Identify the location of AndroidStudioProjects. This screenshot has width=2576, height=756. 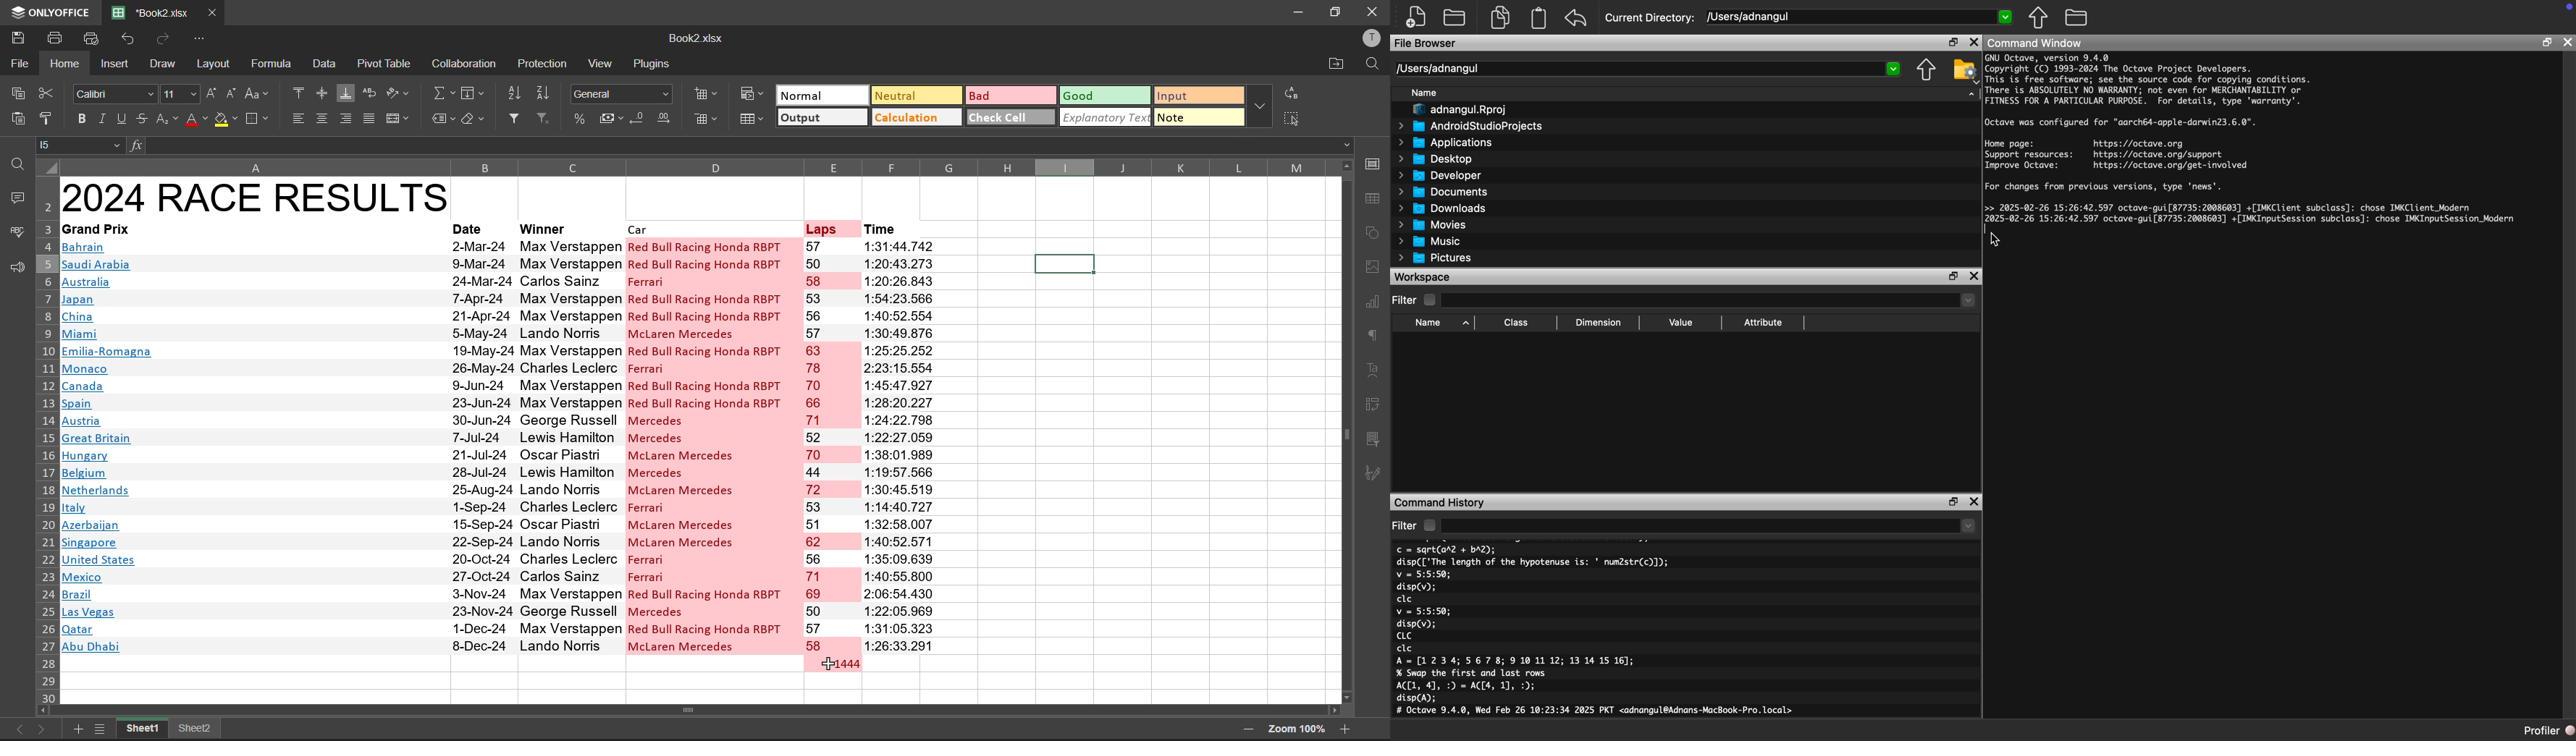
(1471, 127).